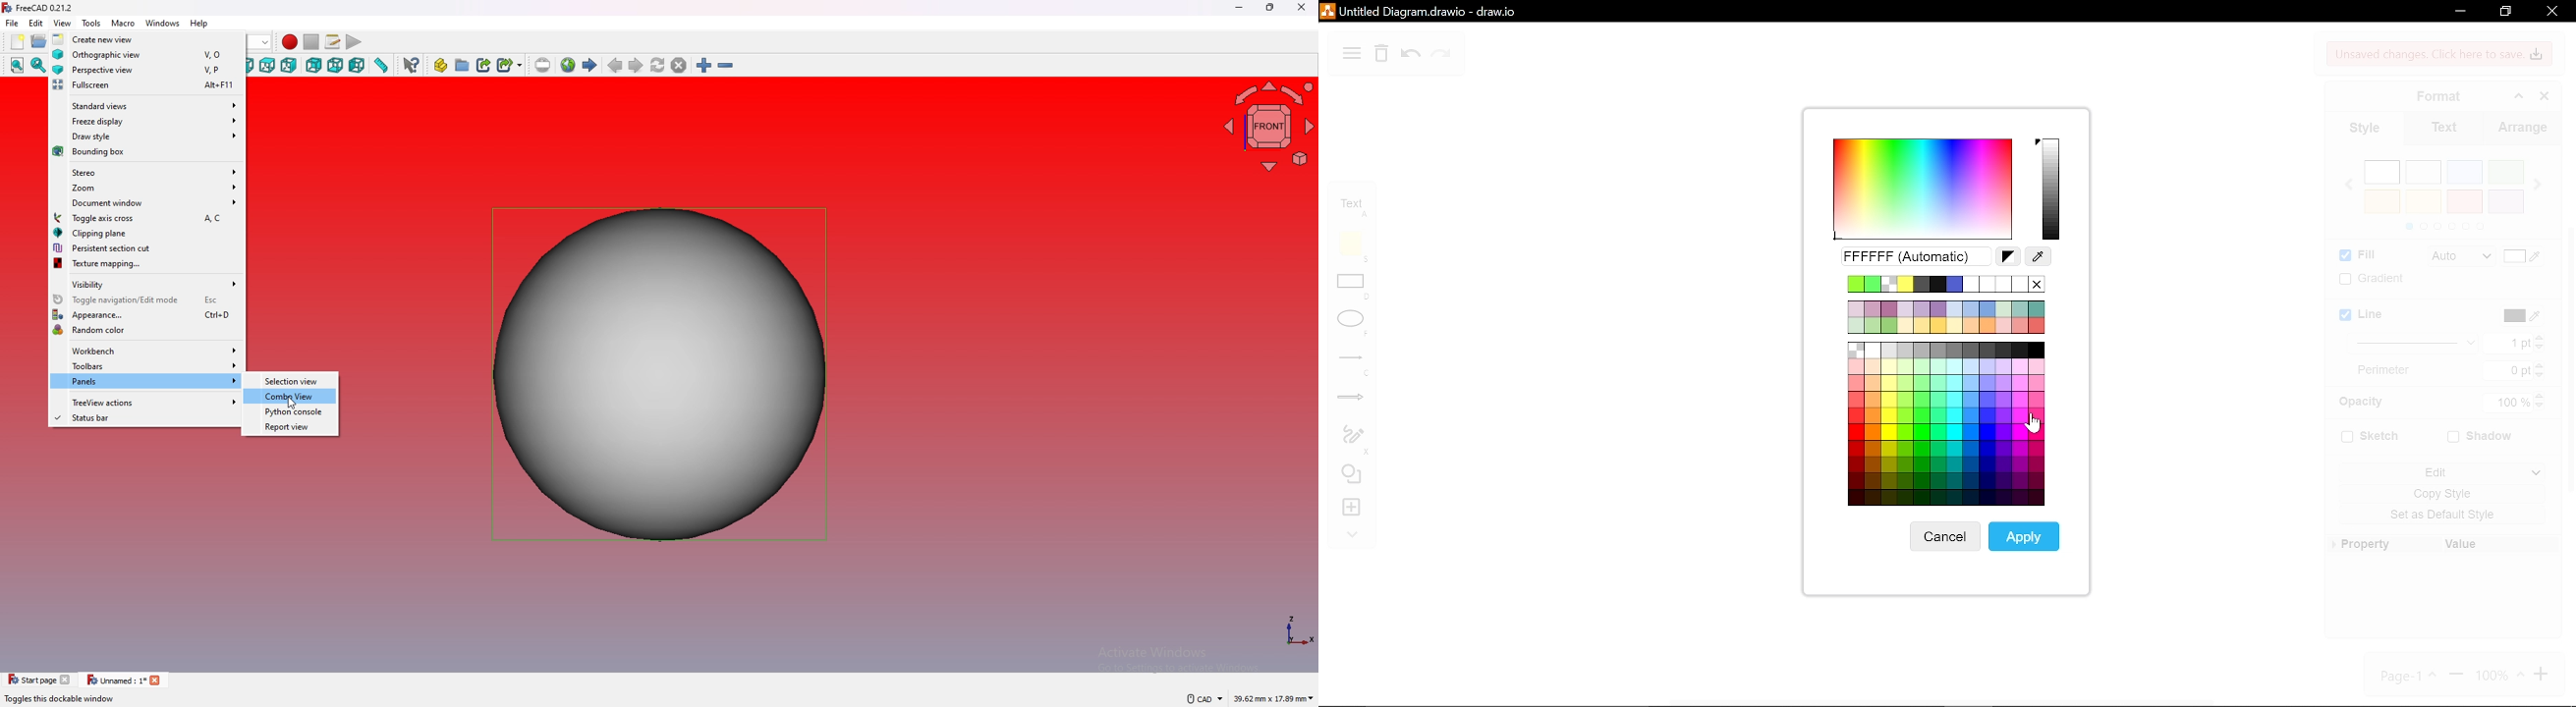 The height and width of the screenshot is (728, 2576). Describe the element at coordinates (312, 42) in the screenshot. I see `stop macro` at that location.